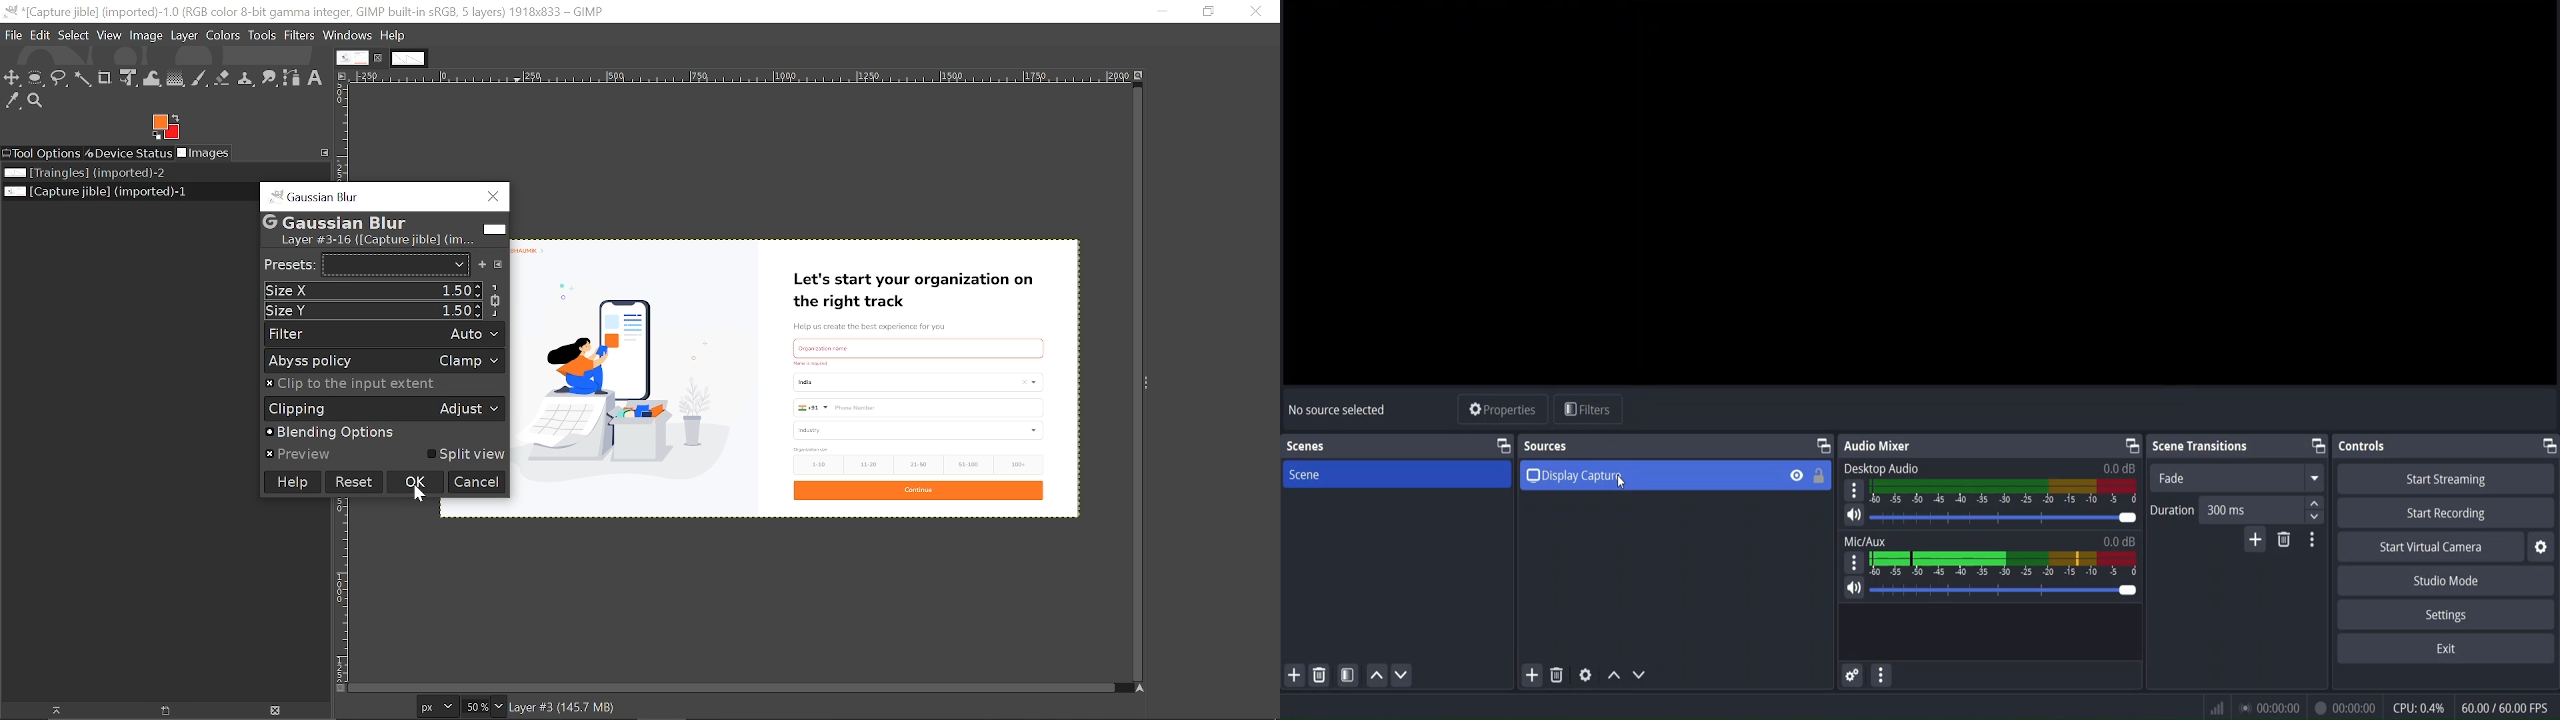 The image size is (2576, 728). I want to click on open scene filter, so click(1349, 677).